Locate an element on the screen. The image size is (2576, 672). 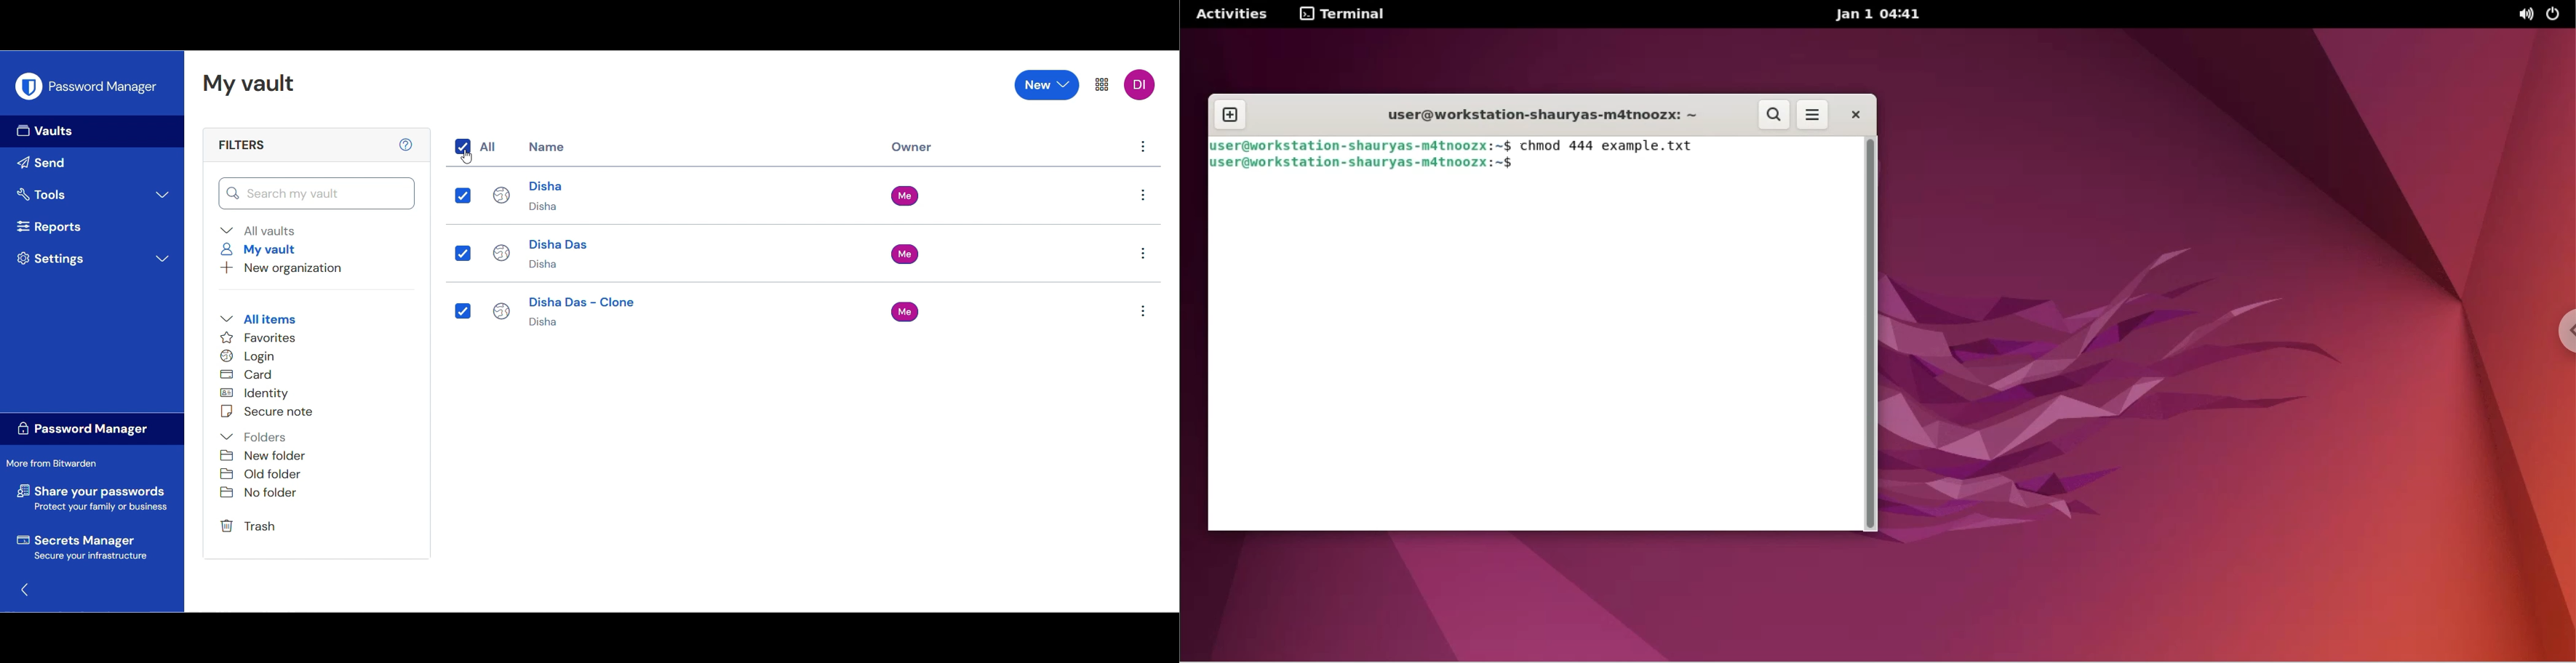
Trash is located at coordinates (251, 527).